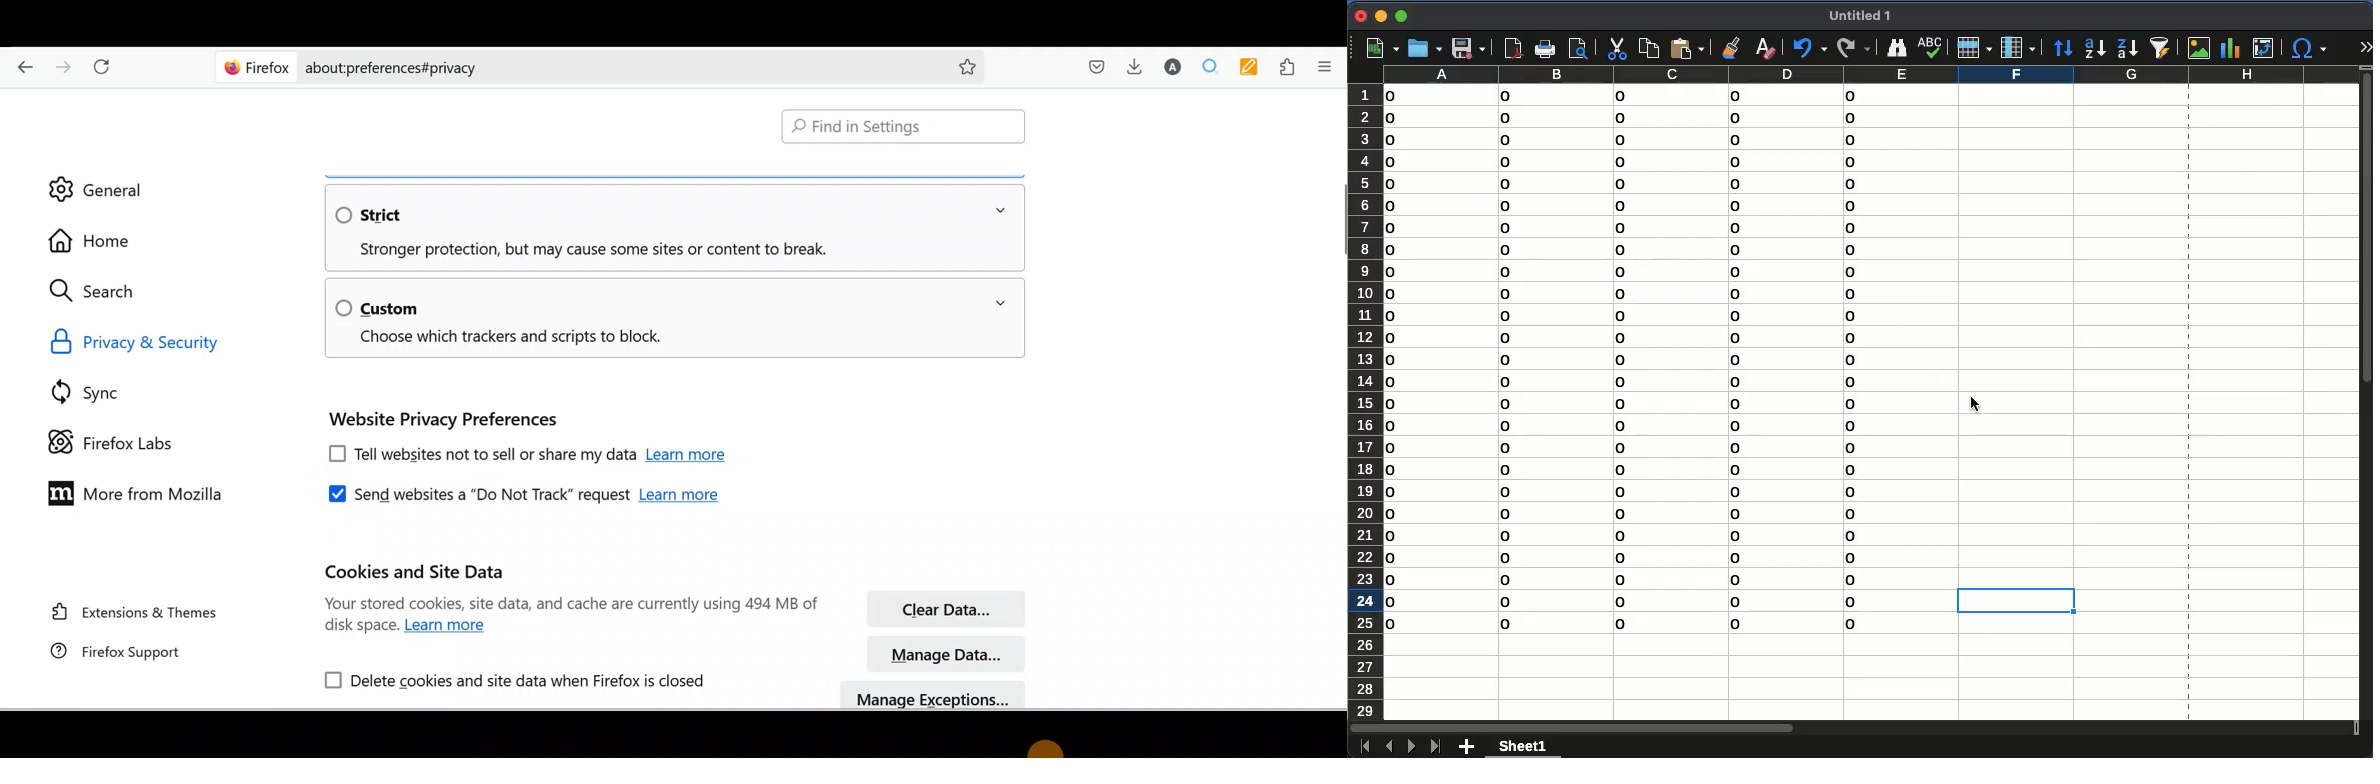 The image size is (2380, 784). I want to click on Send websites a "Do Not Track" request., so click(474, 495).